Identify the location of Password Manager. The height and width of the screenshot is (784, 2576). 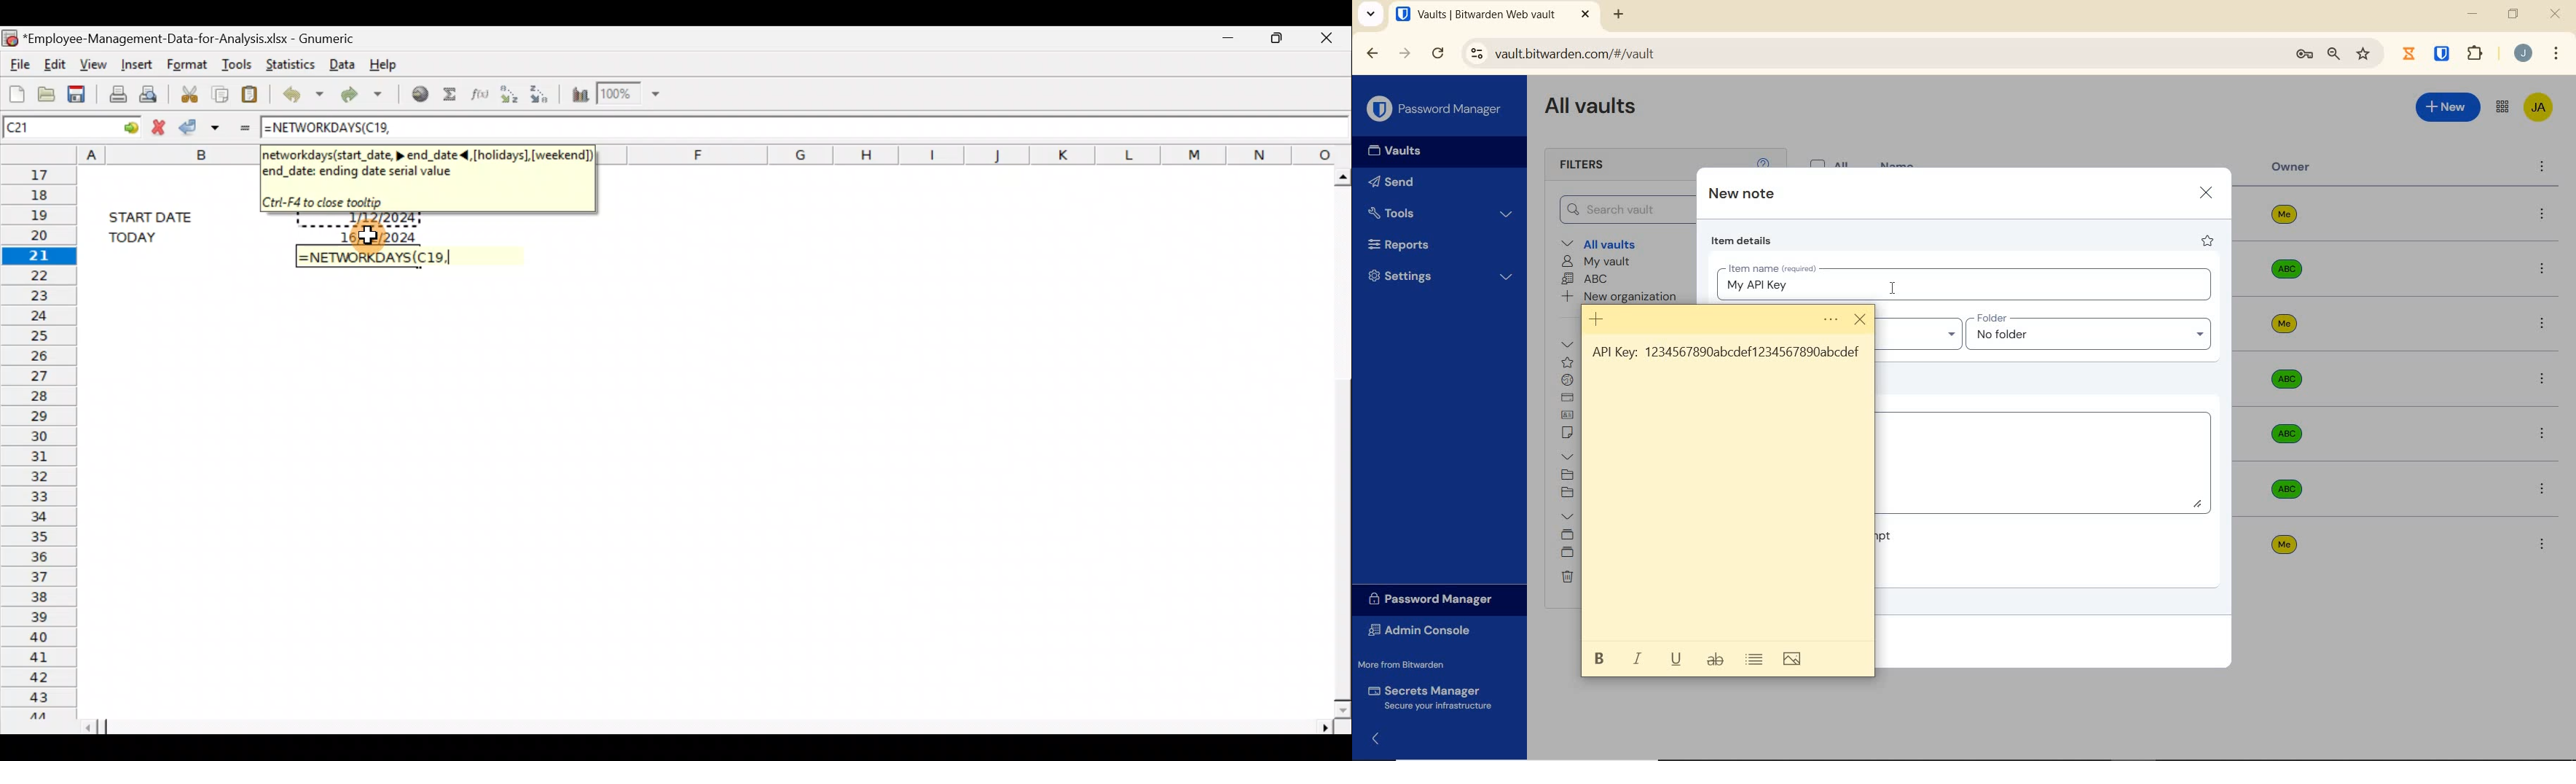
(1436, 108).